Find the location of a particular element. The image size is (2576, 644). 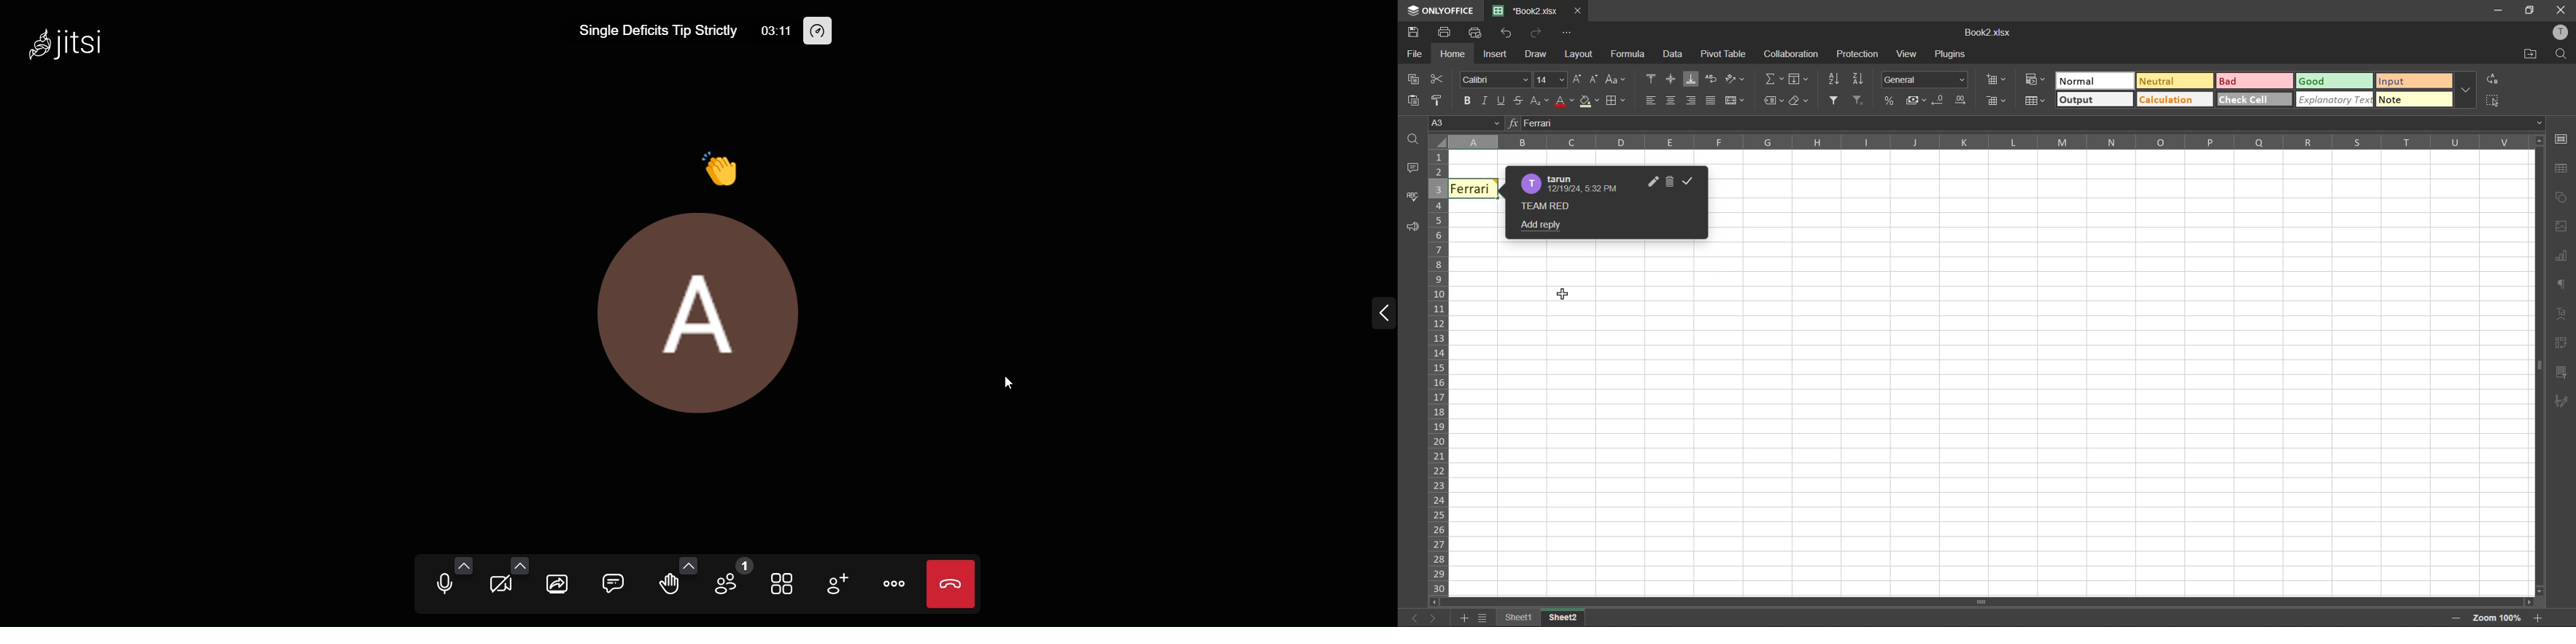

expand is located at coordinates (1377, 313).